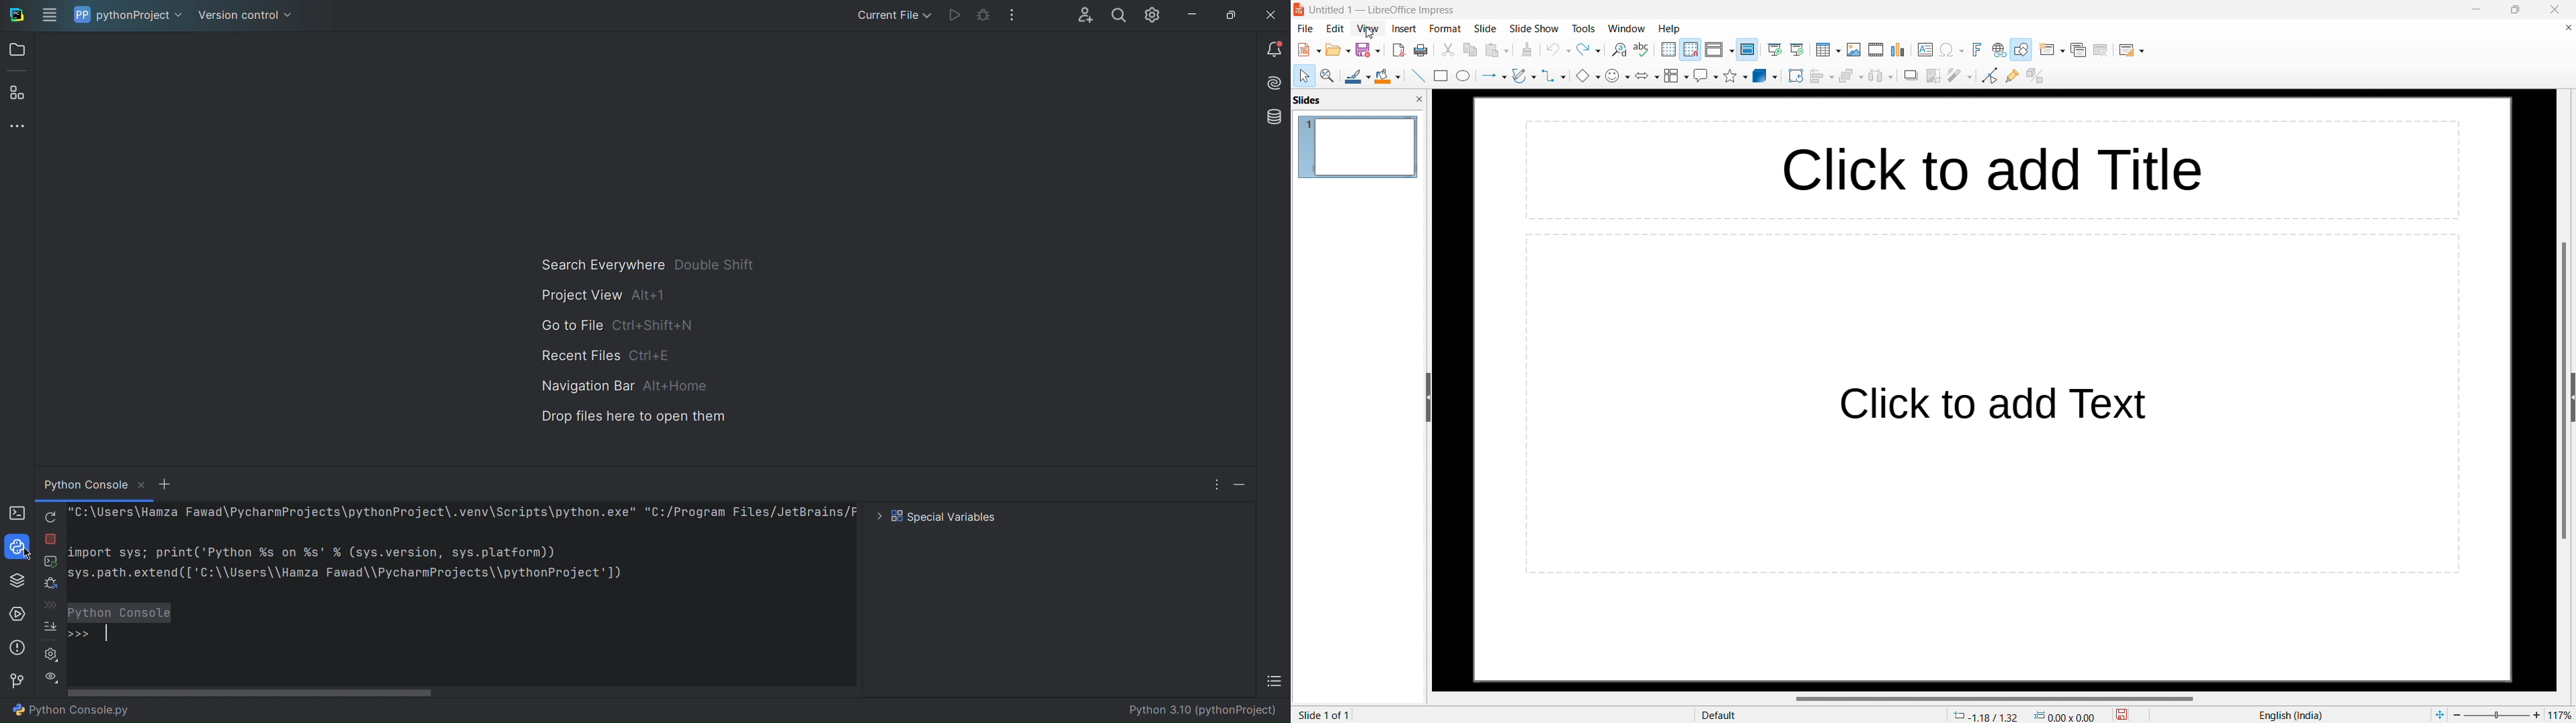  I want to click on Terminal, so click(17, 515).